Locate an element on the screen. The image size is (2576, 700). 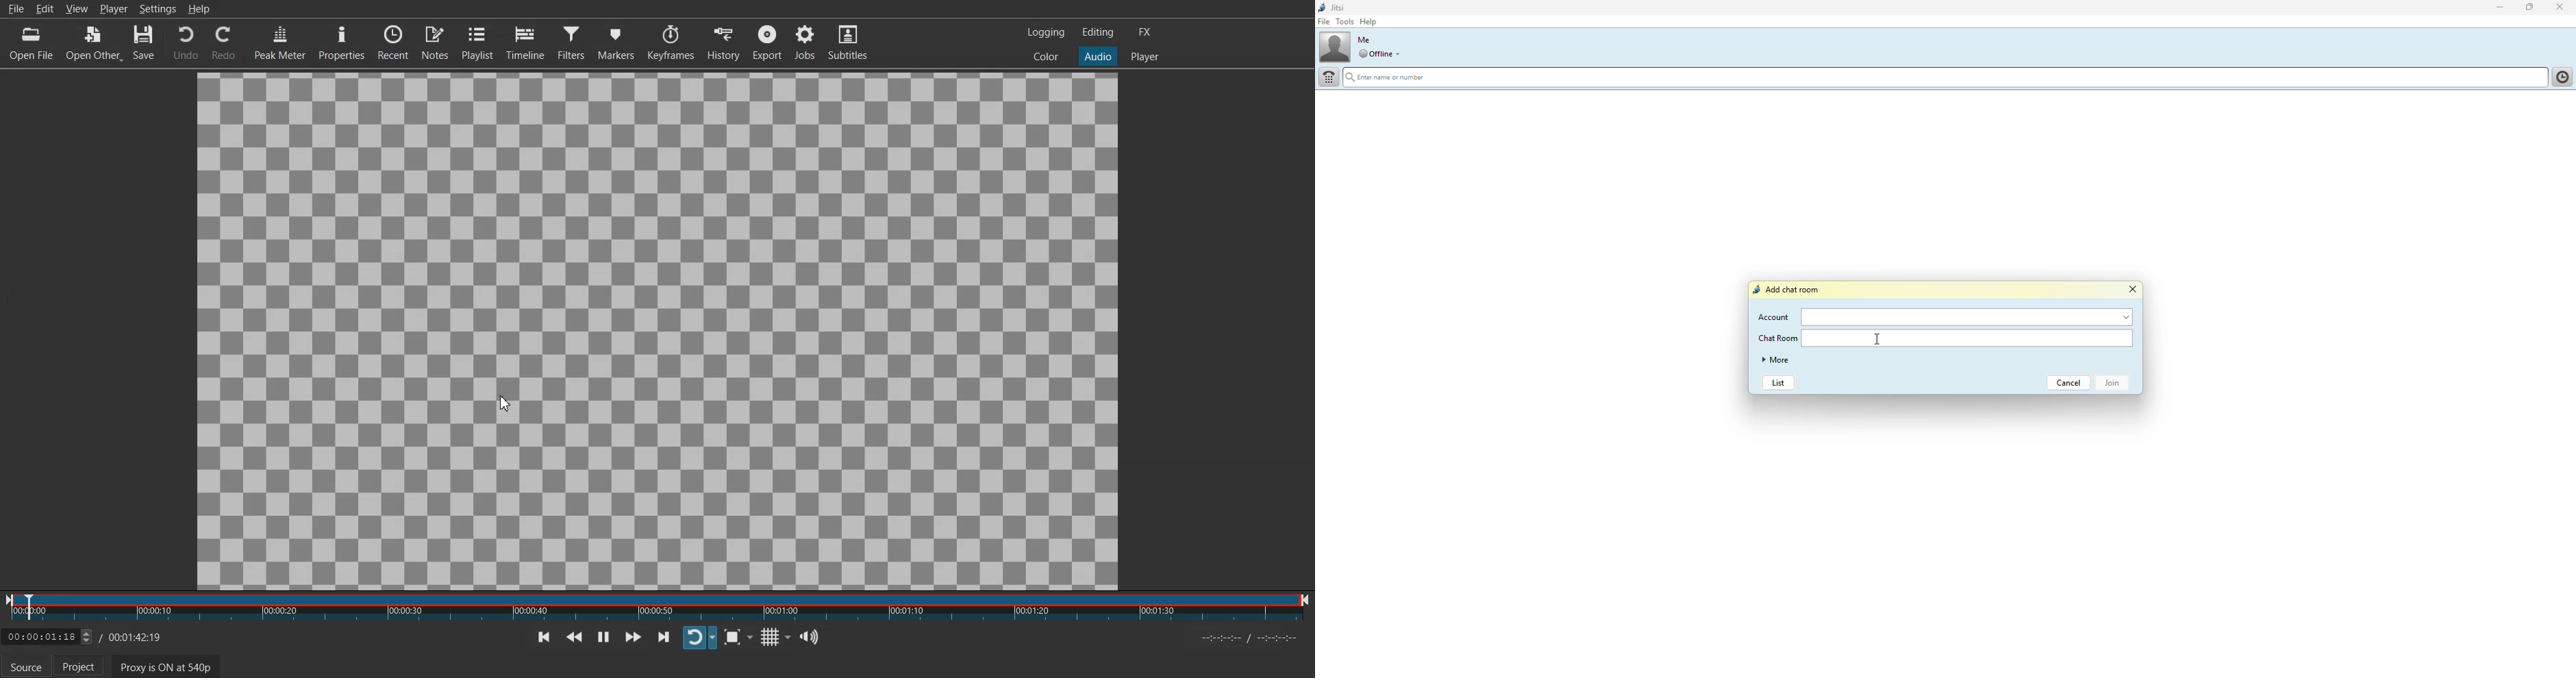
dial pad is located at coordinates (1329, 76).